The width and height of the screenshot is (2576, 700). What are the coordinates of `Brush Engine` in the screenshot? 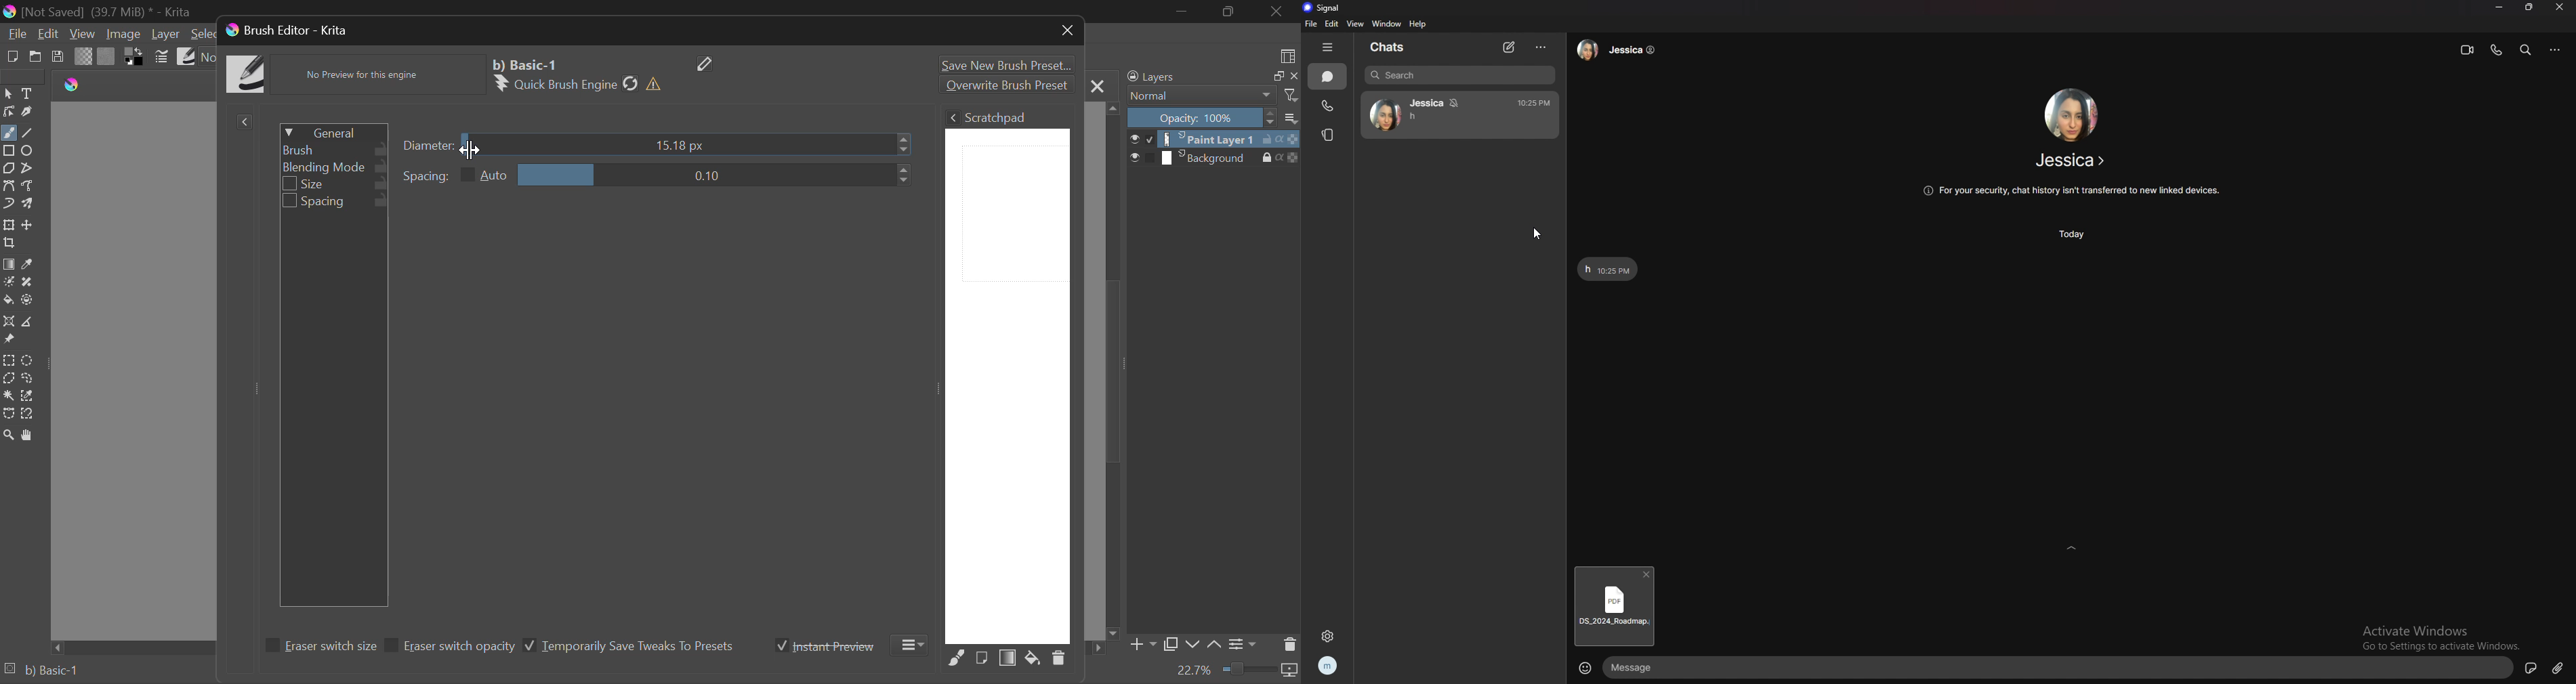 It's located at (581, 84).